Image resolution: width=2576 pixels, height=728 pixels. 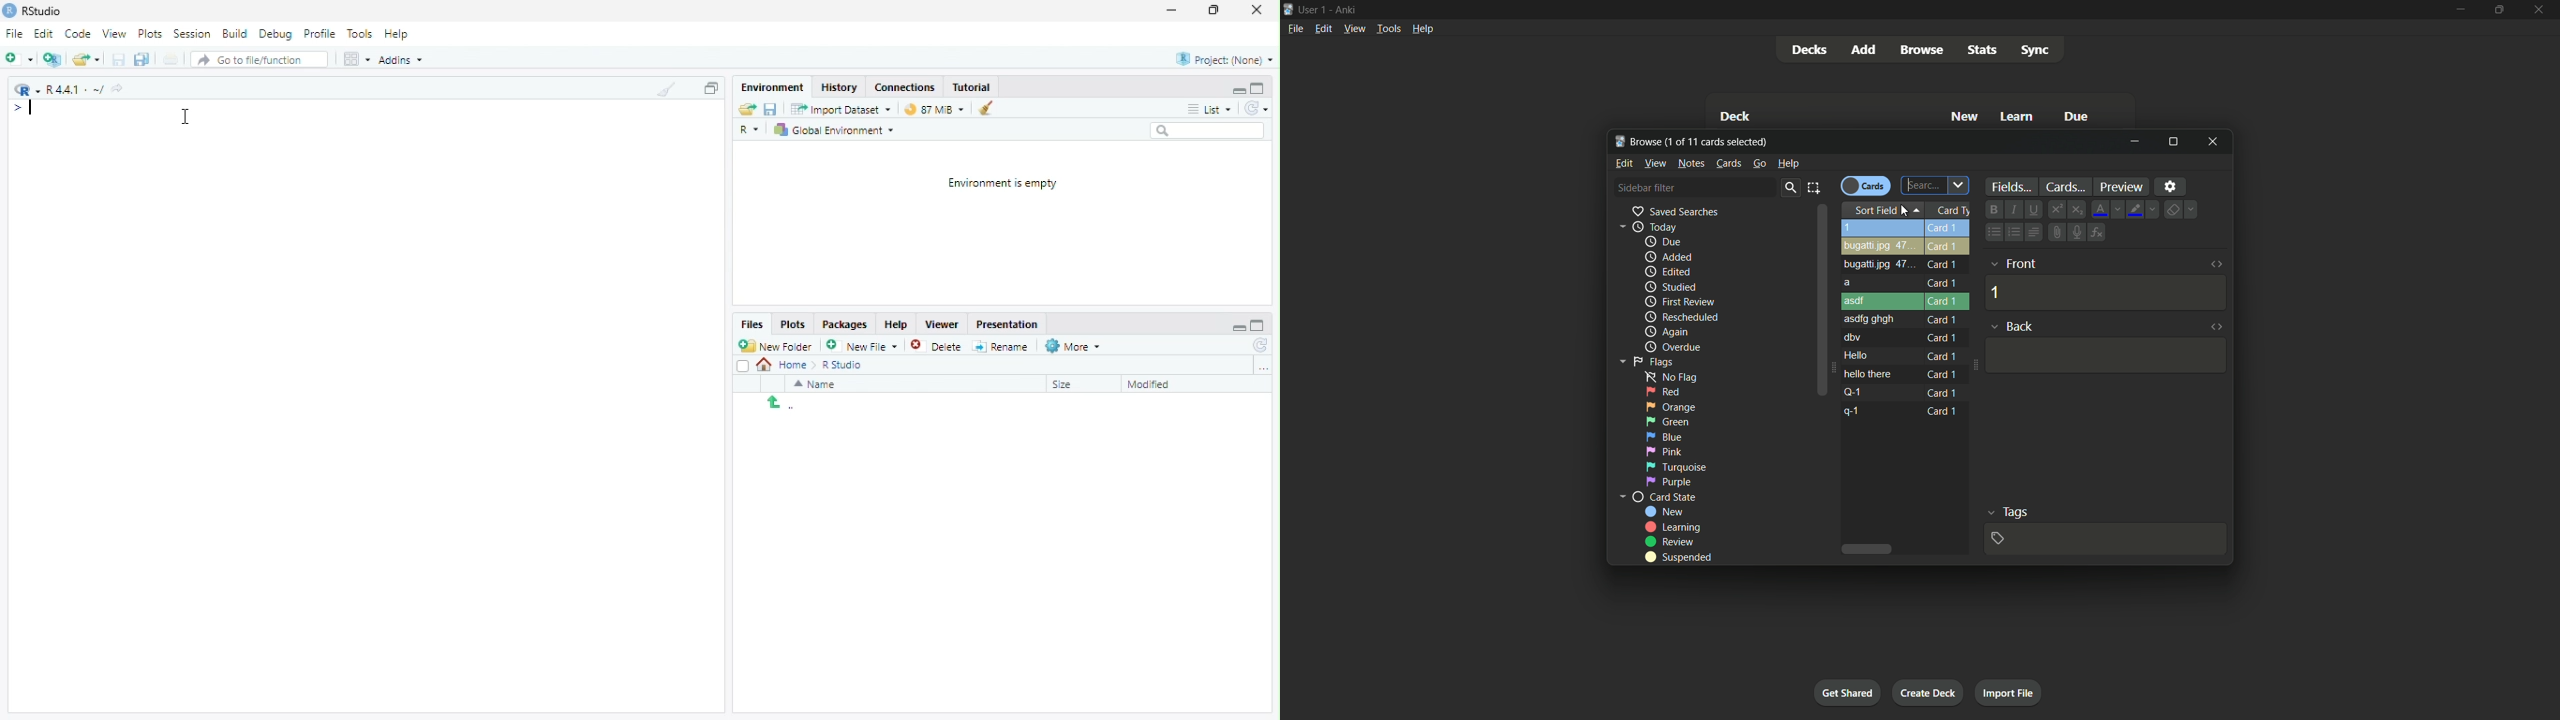 I want to click on Browse, so click(x=1264, y=367).